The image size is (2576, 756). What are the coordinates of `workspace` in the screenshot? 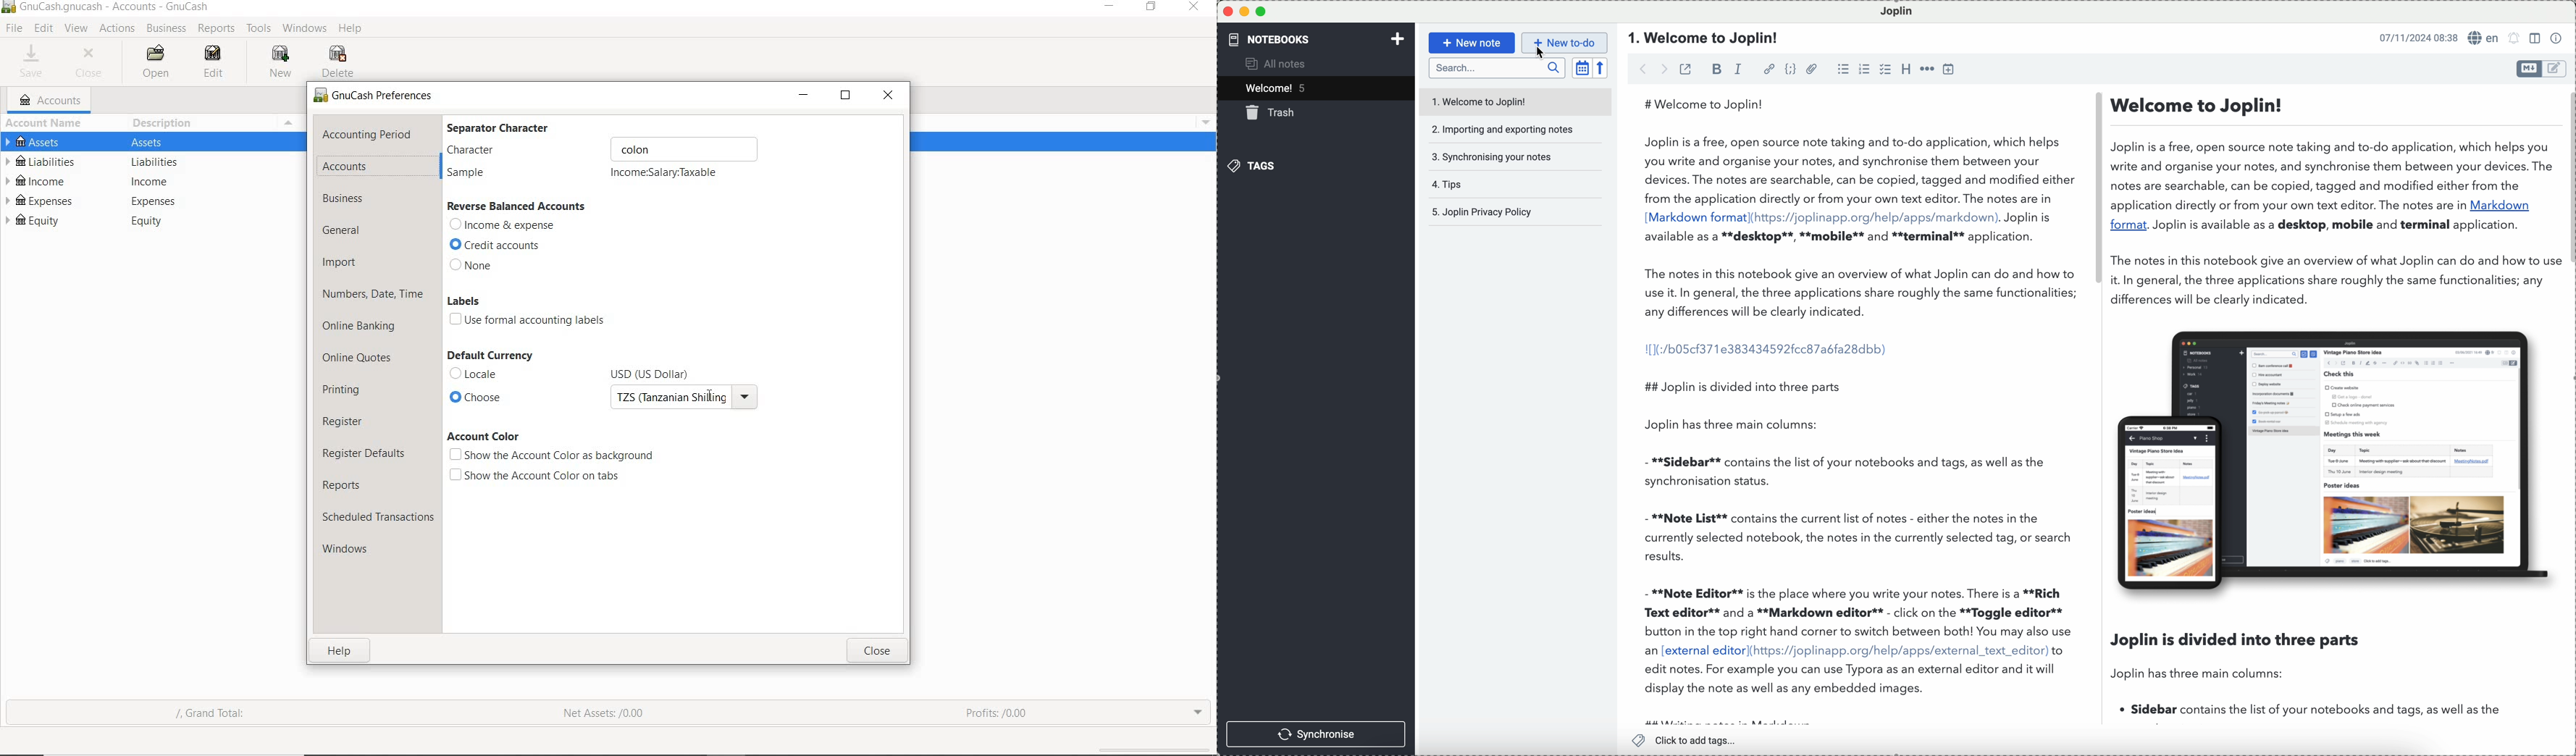 It's located at (2095, 406).